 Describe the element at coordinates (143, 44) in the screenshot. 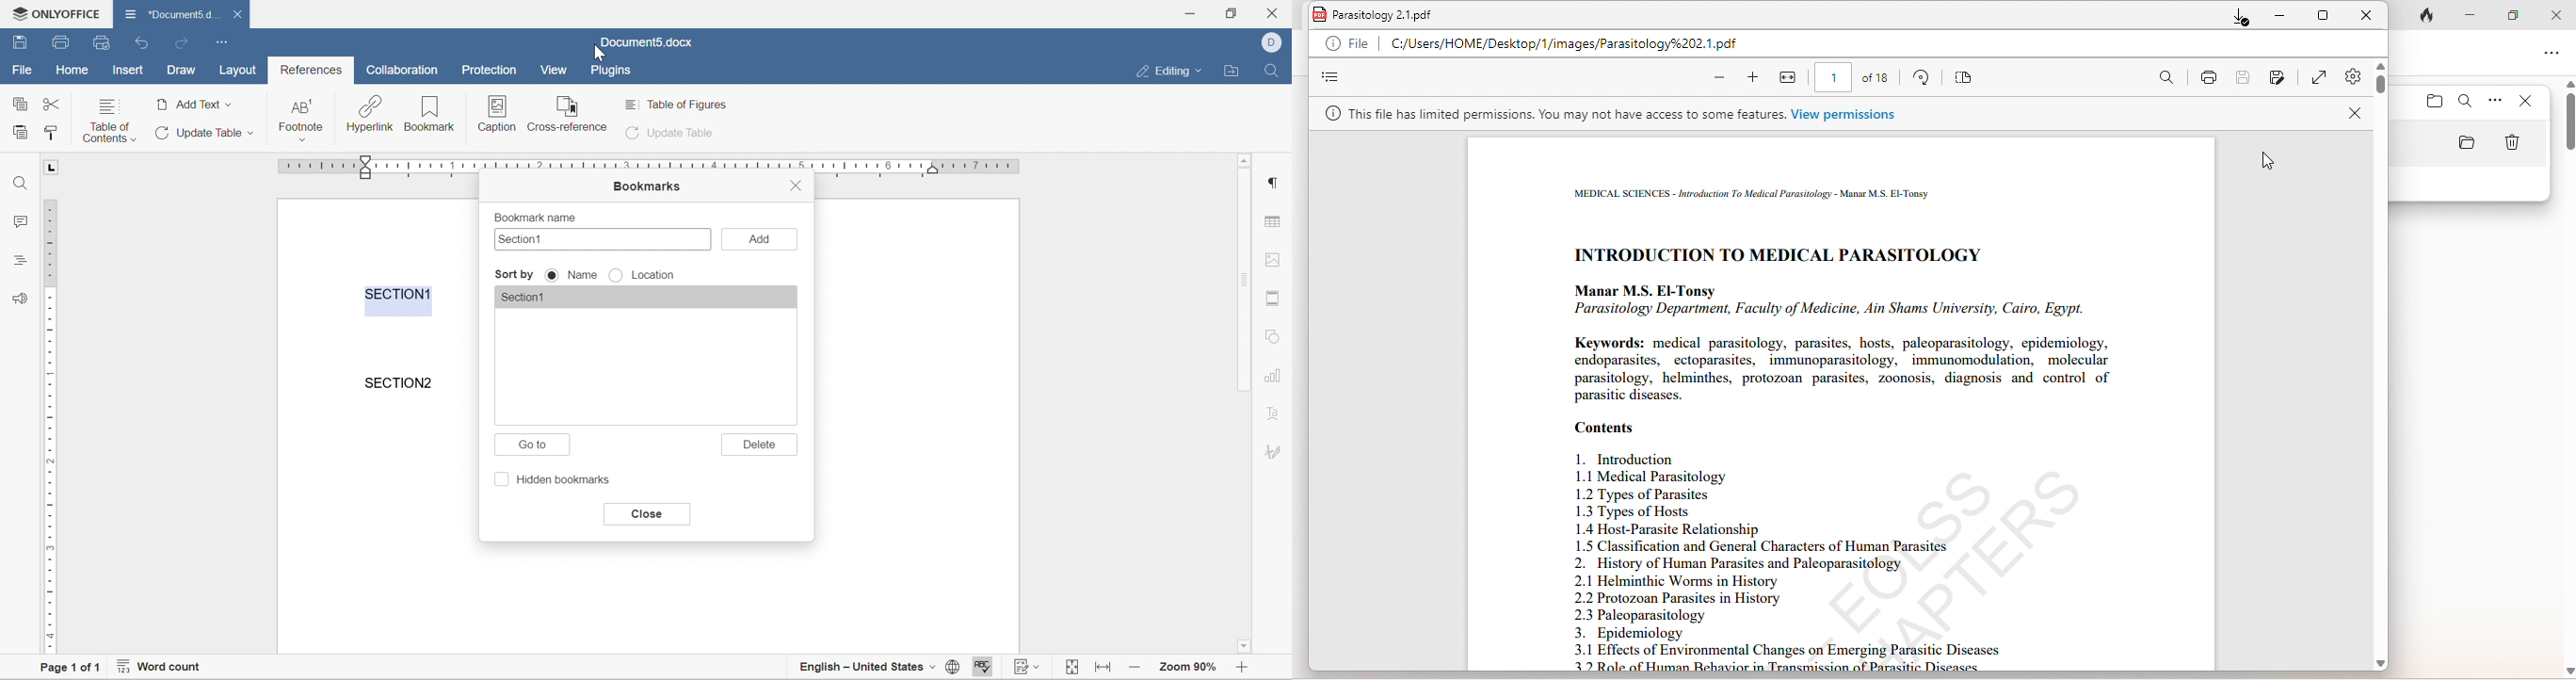

I see `undo` at that location.